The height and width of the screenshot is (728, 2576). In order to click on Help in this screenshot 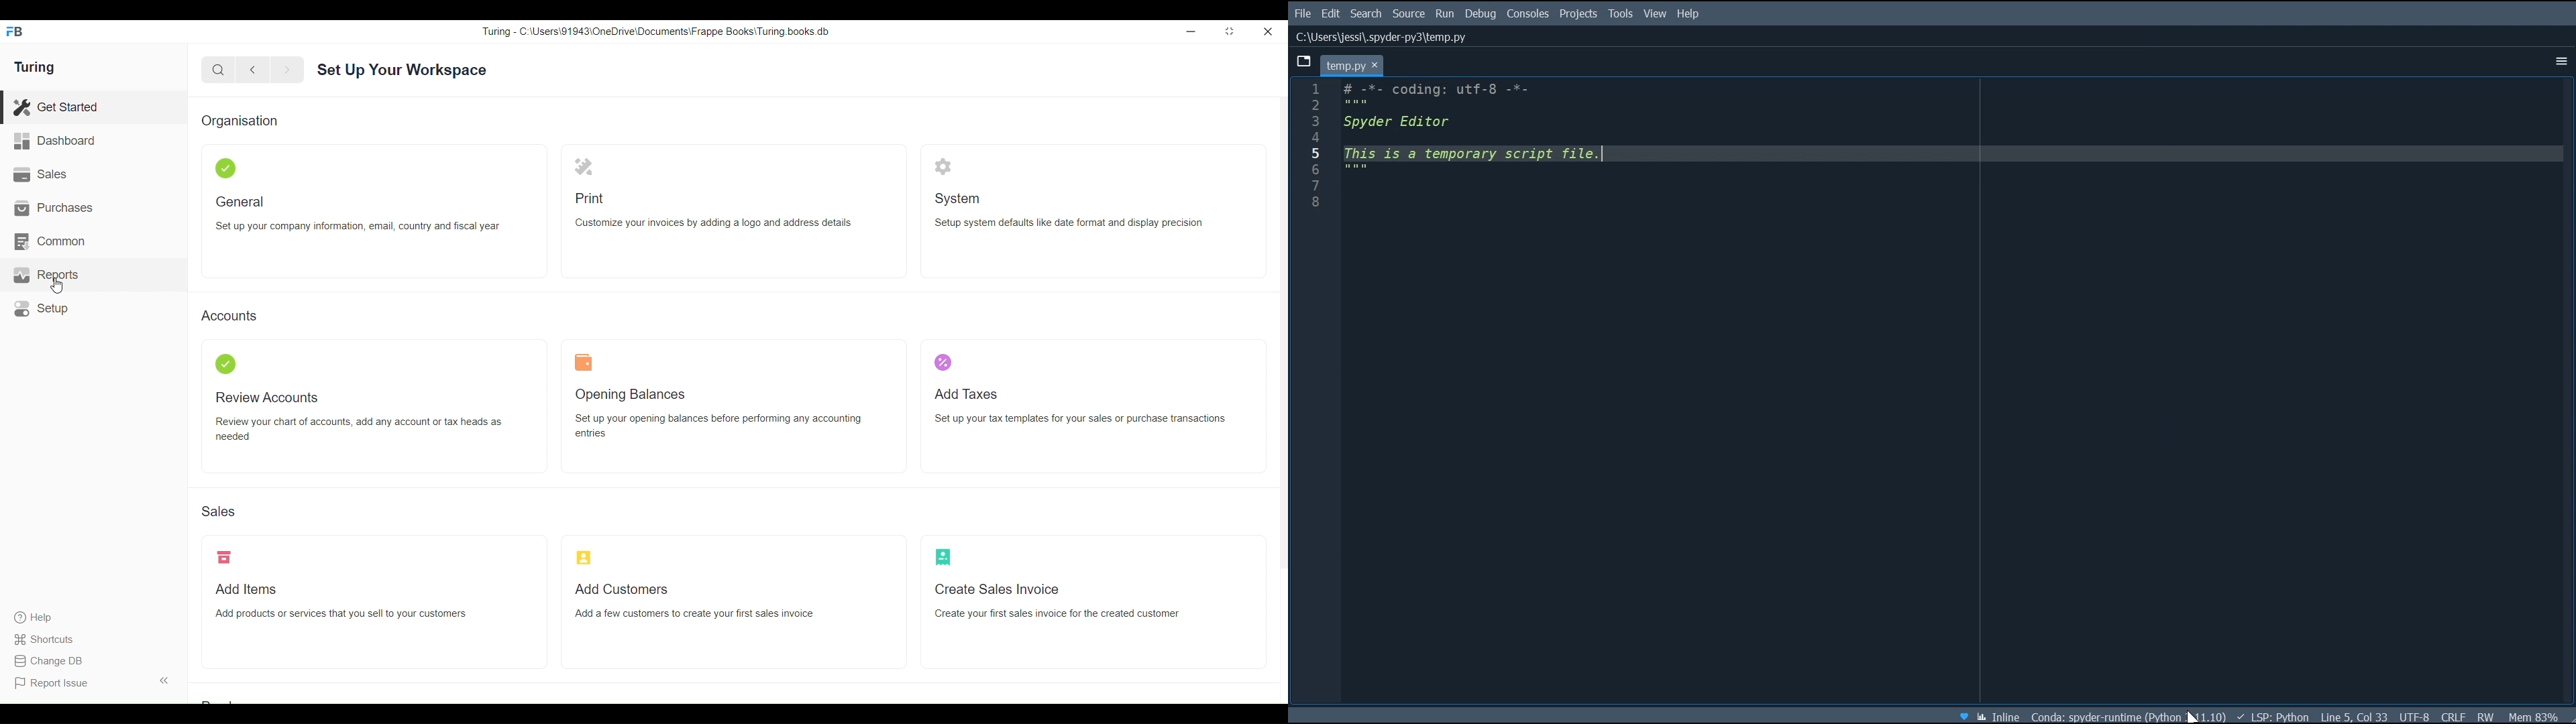, I will do `click(46, 617)`.